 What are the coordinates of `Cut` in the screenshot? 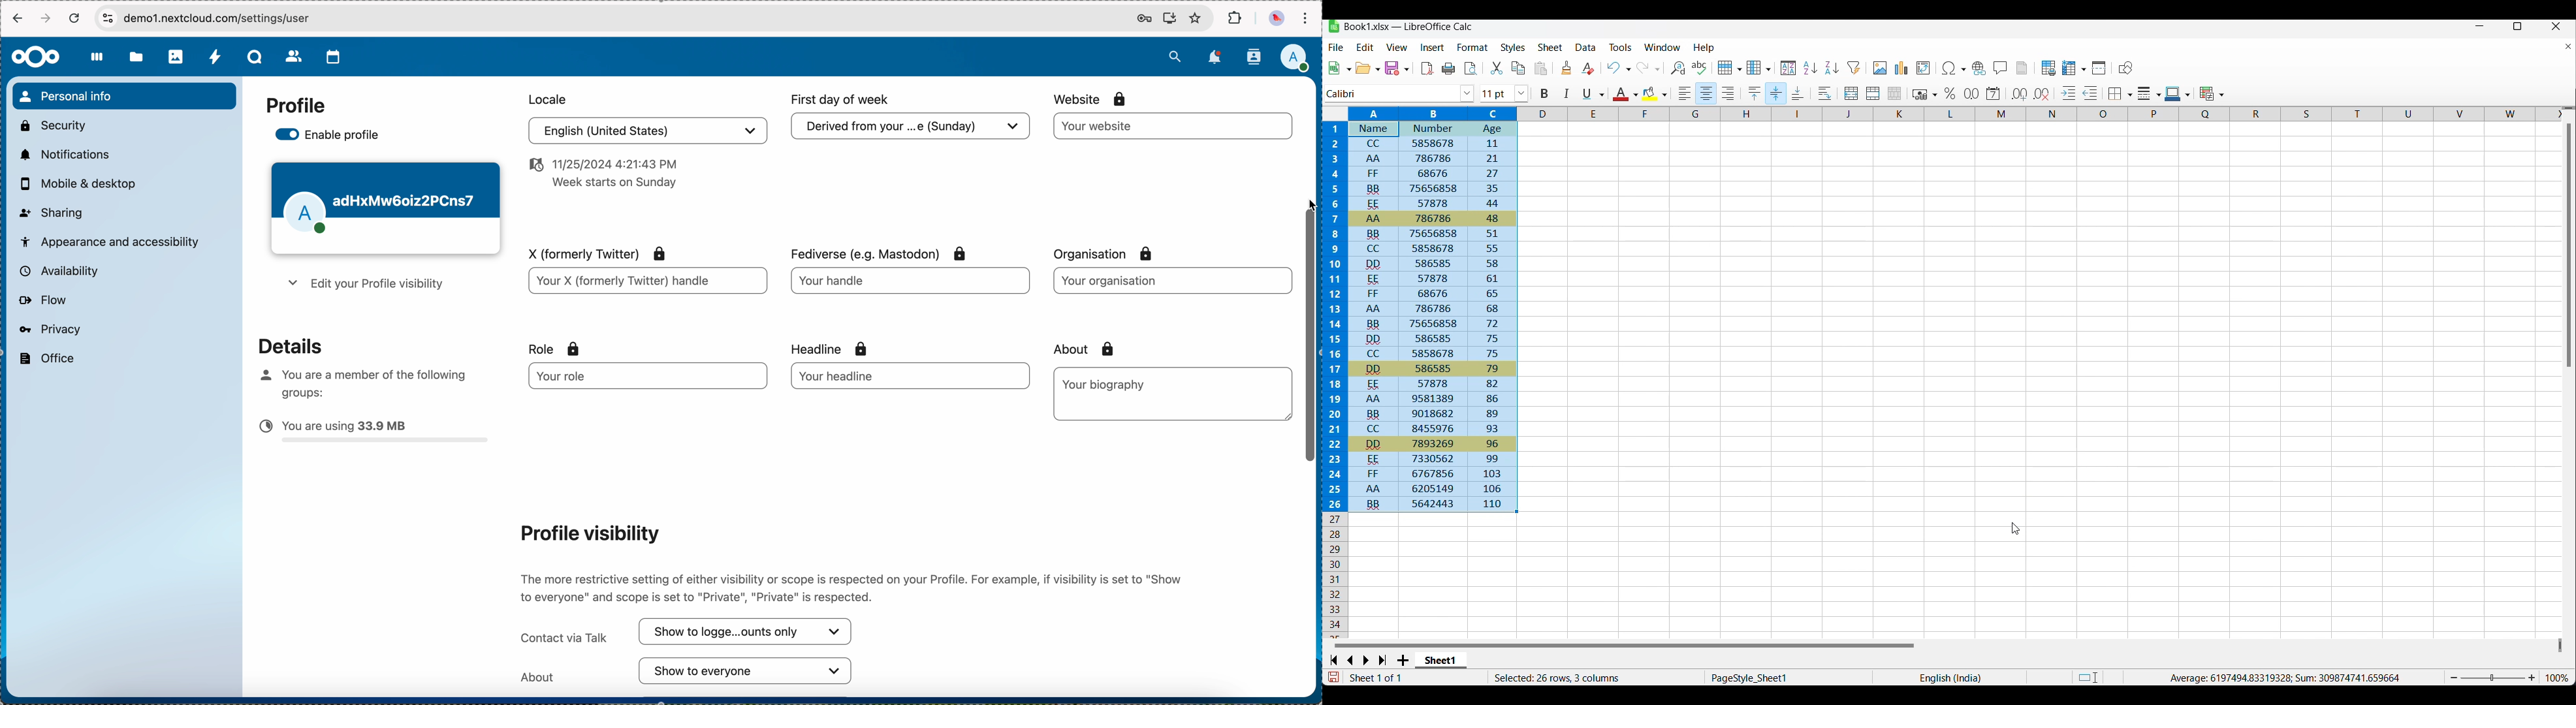 It's located at (1497, 68).